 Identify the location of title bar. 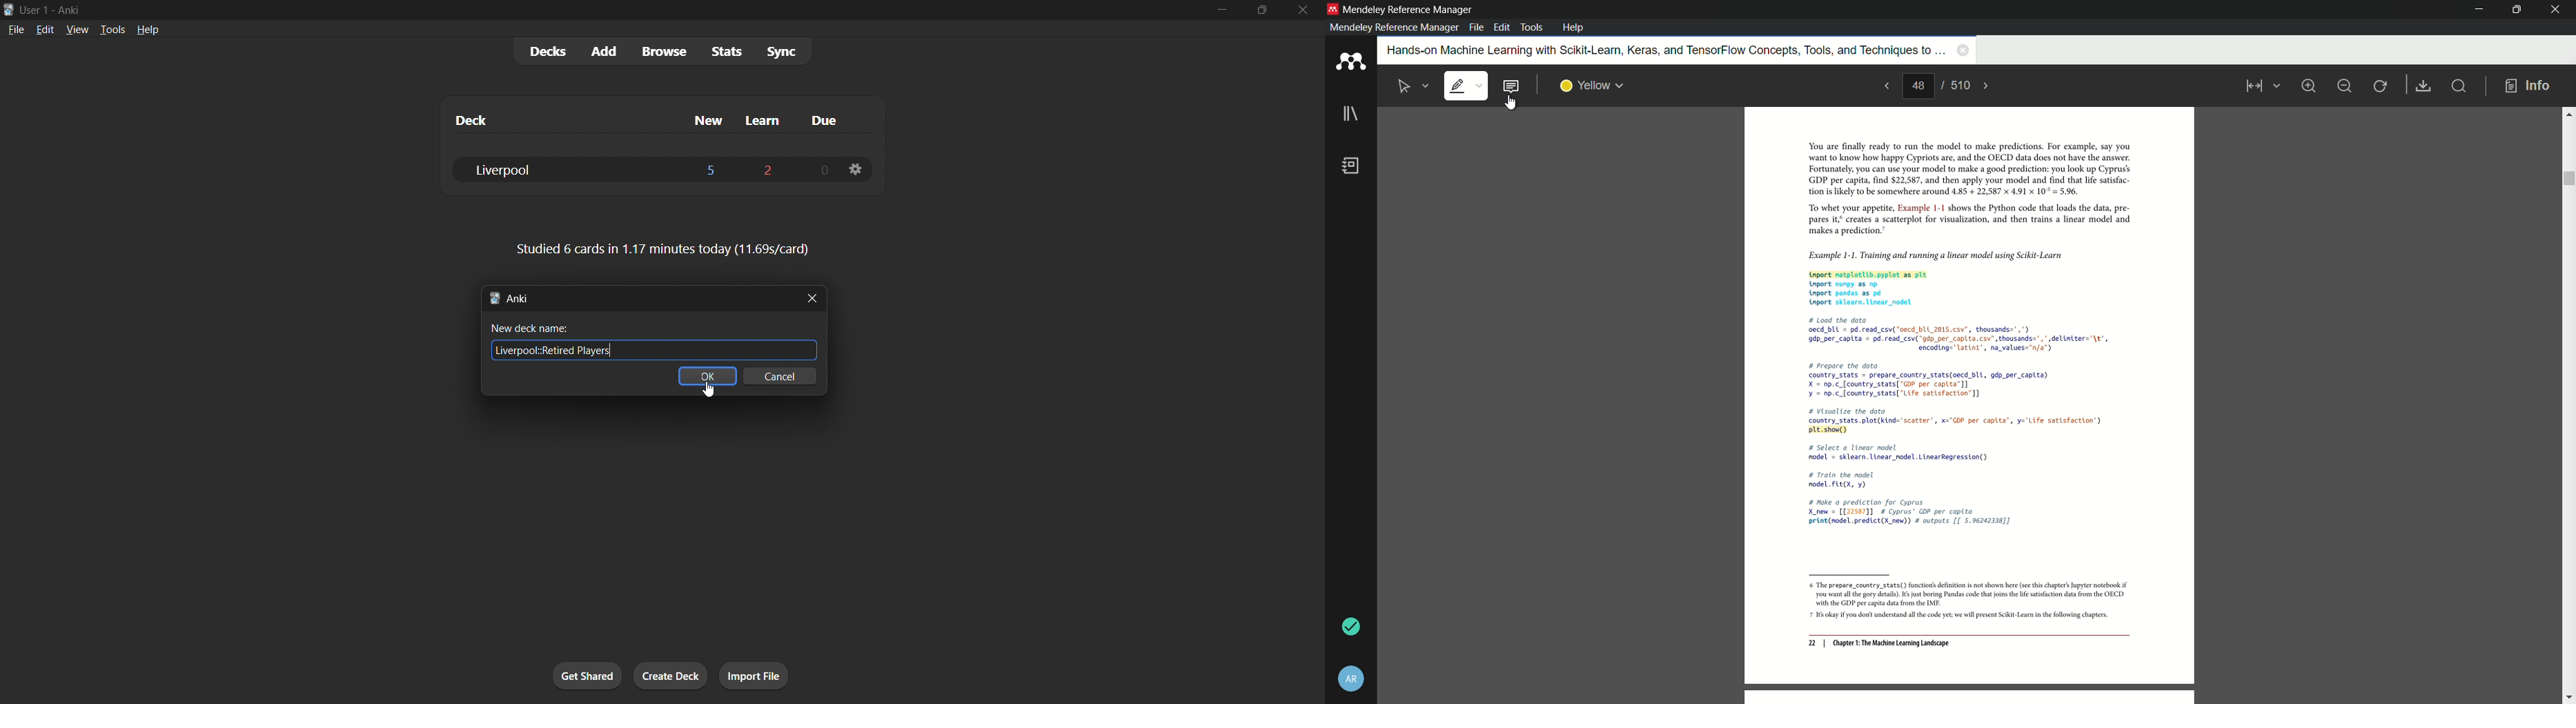
(585, 10).